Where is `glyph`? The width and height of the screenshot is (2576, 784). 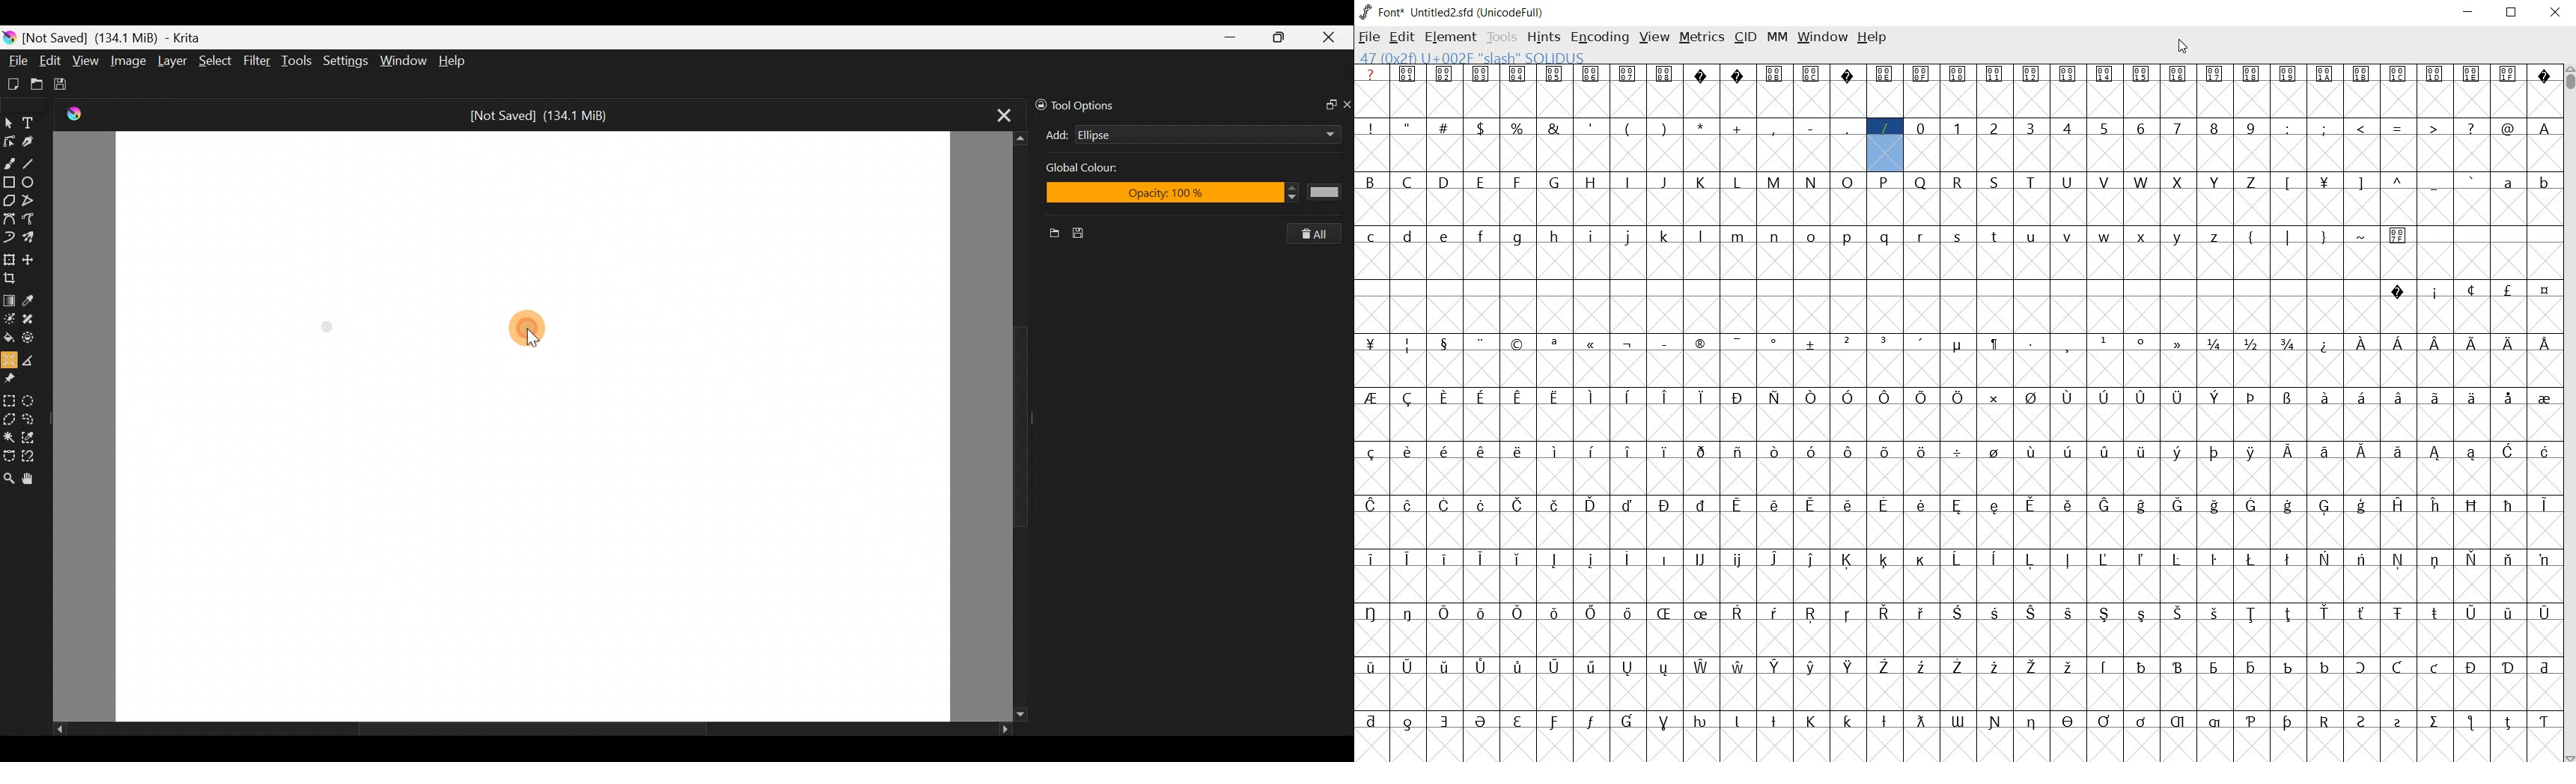 glyph is located at coordinates (2141, 559).